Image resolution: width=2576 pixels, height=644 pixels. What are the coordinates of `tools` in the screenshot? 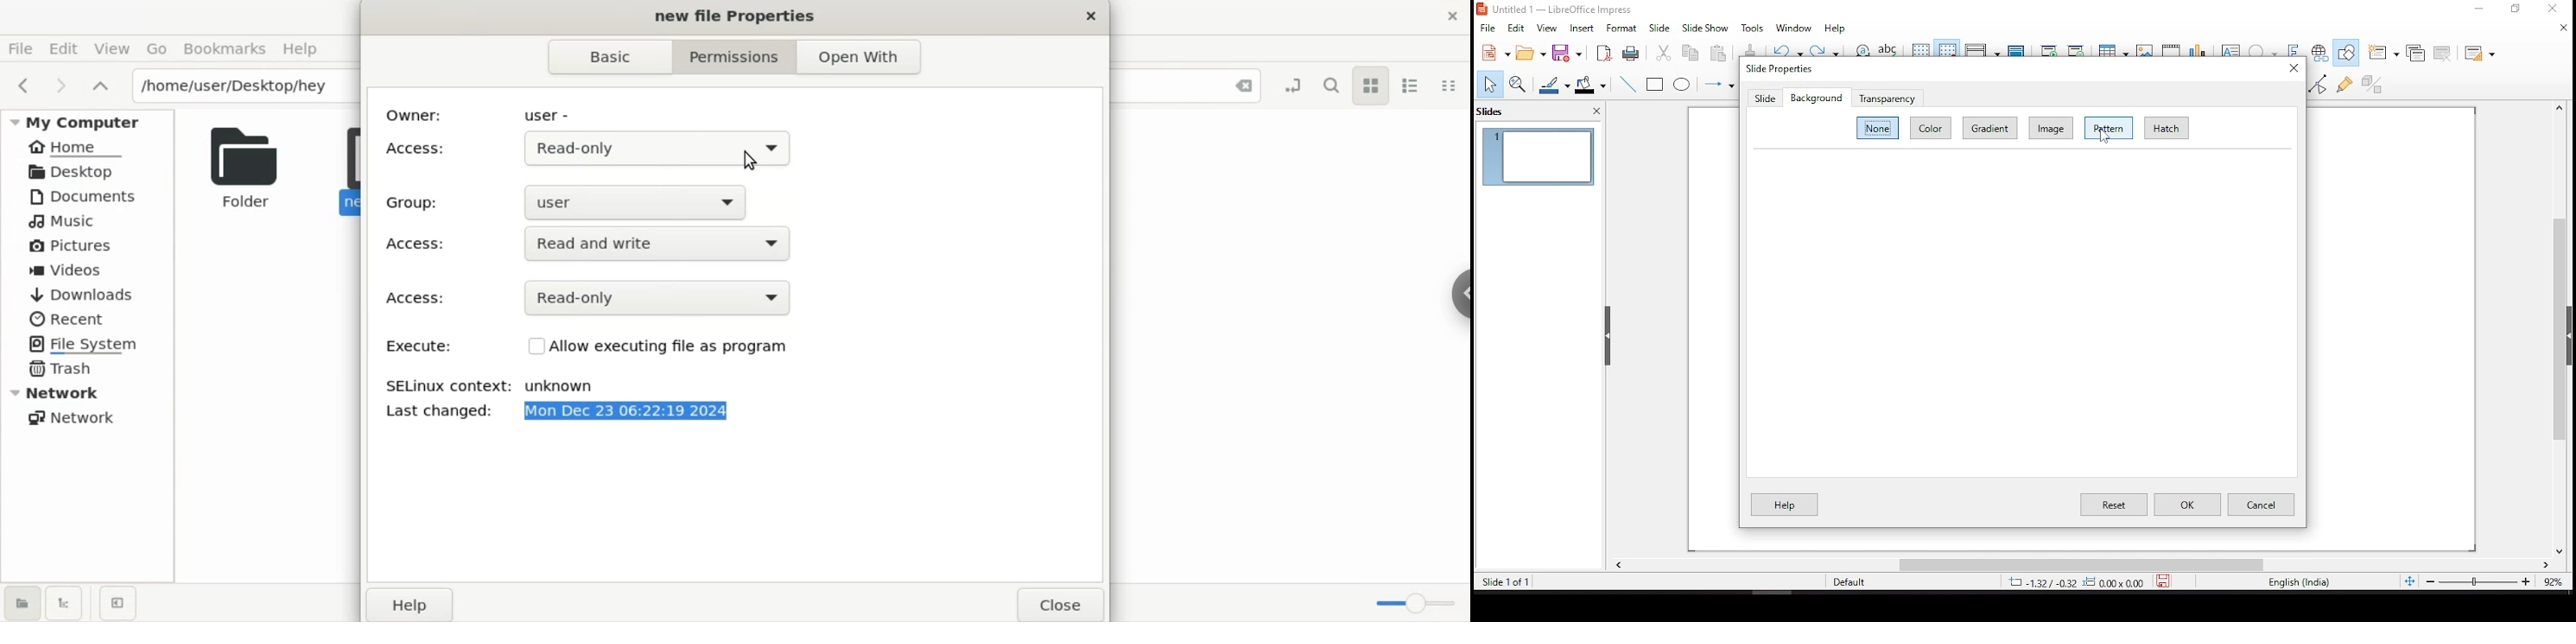 It's located at (1753, 28).